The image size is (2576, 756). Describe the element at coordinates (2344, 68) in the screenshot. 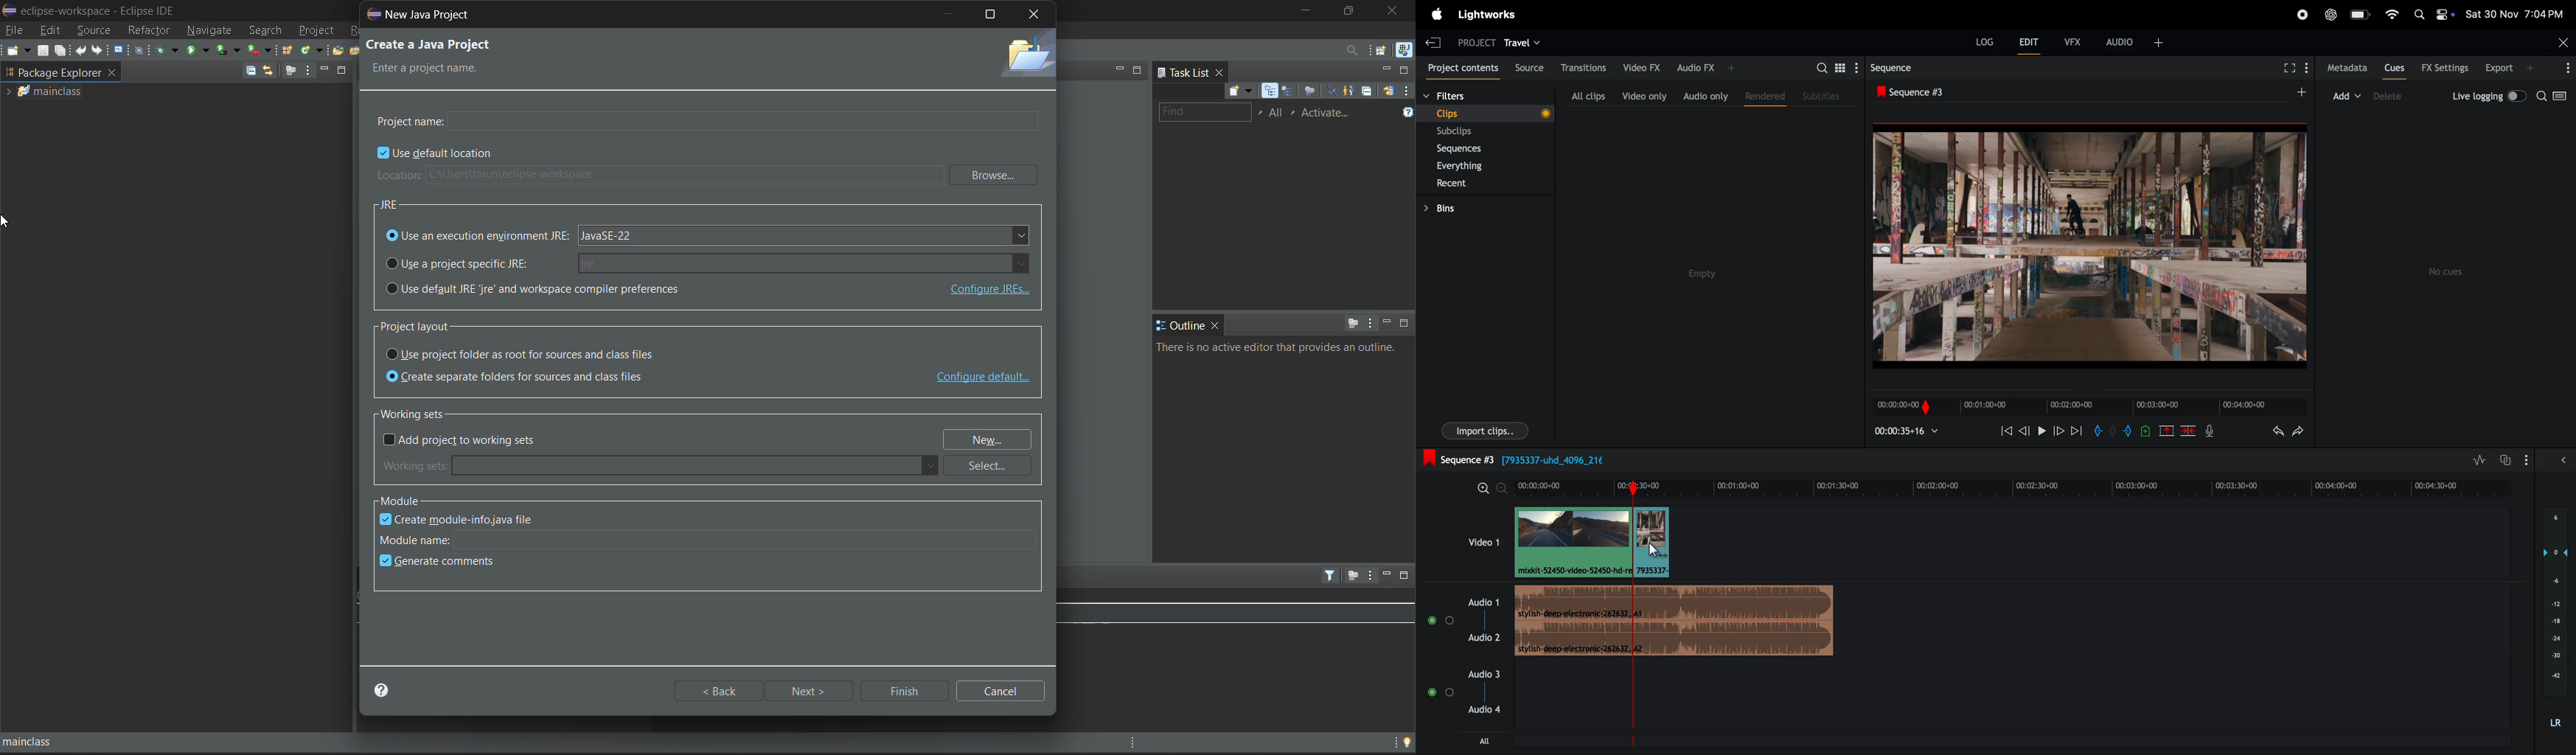

I see `metadata` at that location.